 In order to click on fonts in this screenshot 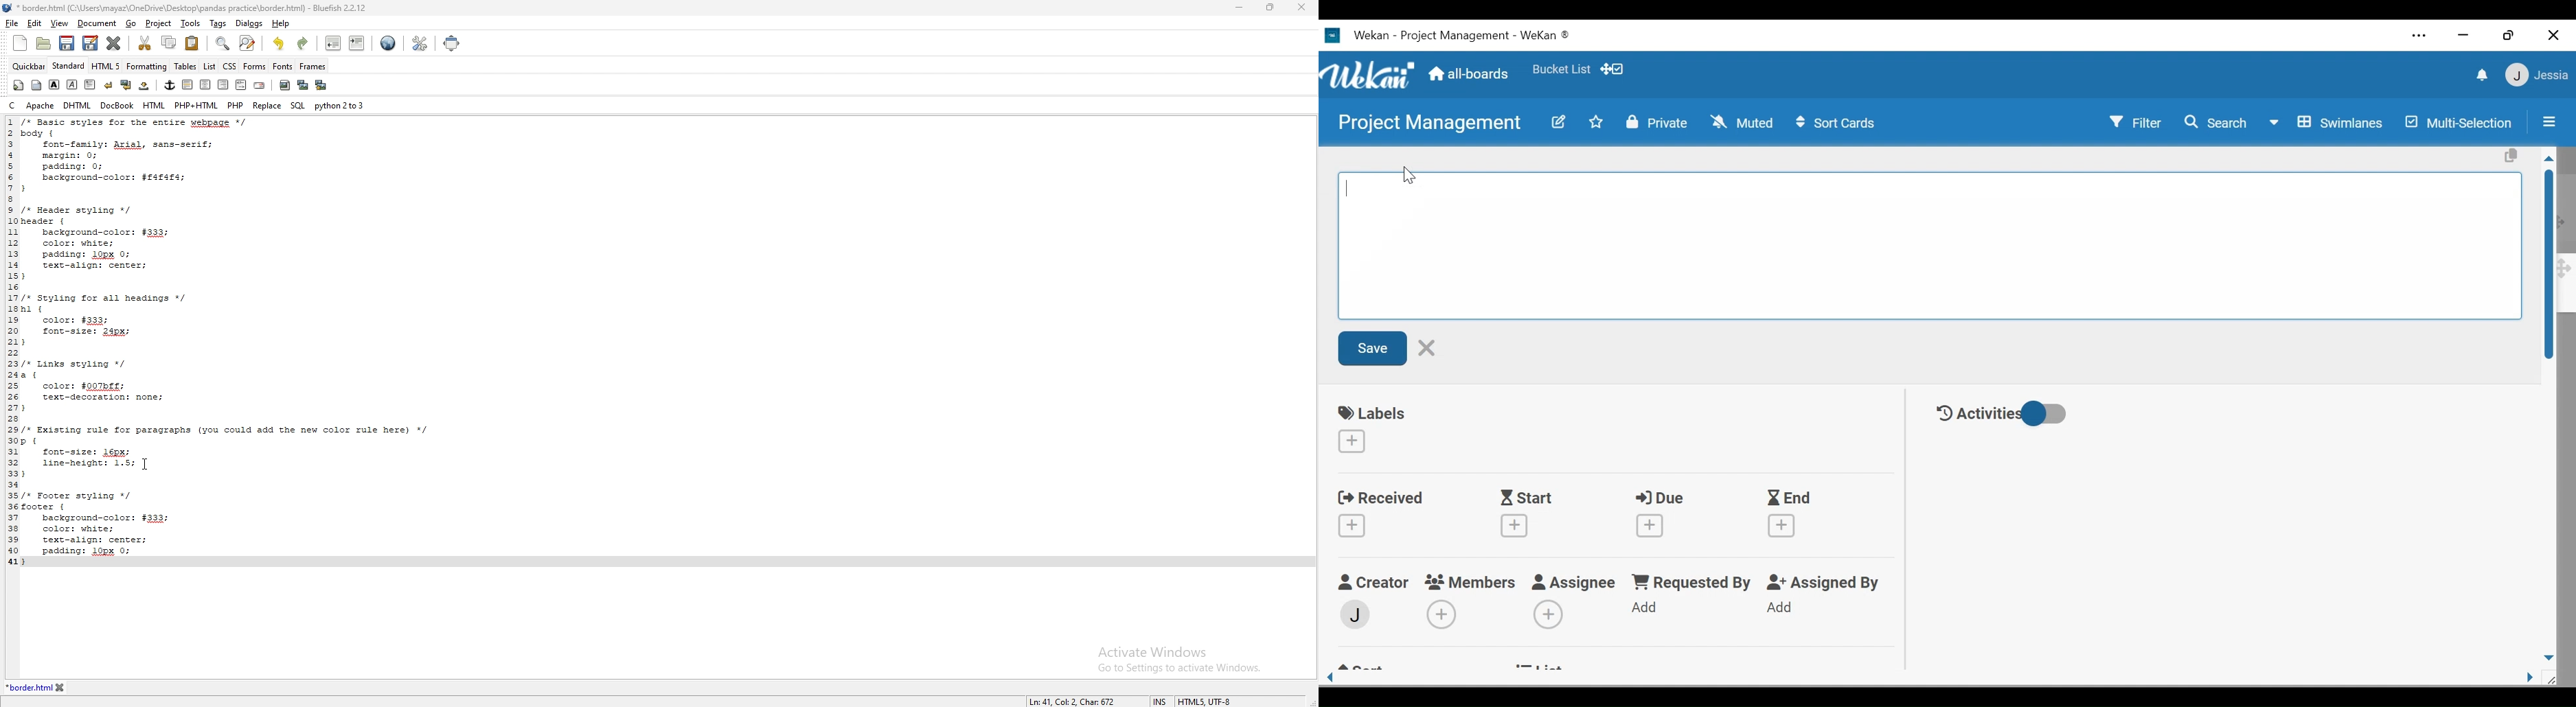, I will do `click(283, 66)`.